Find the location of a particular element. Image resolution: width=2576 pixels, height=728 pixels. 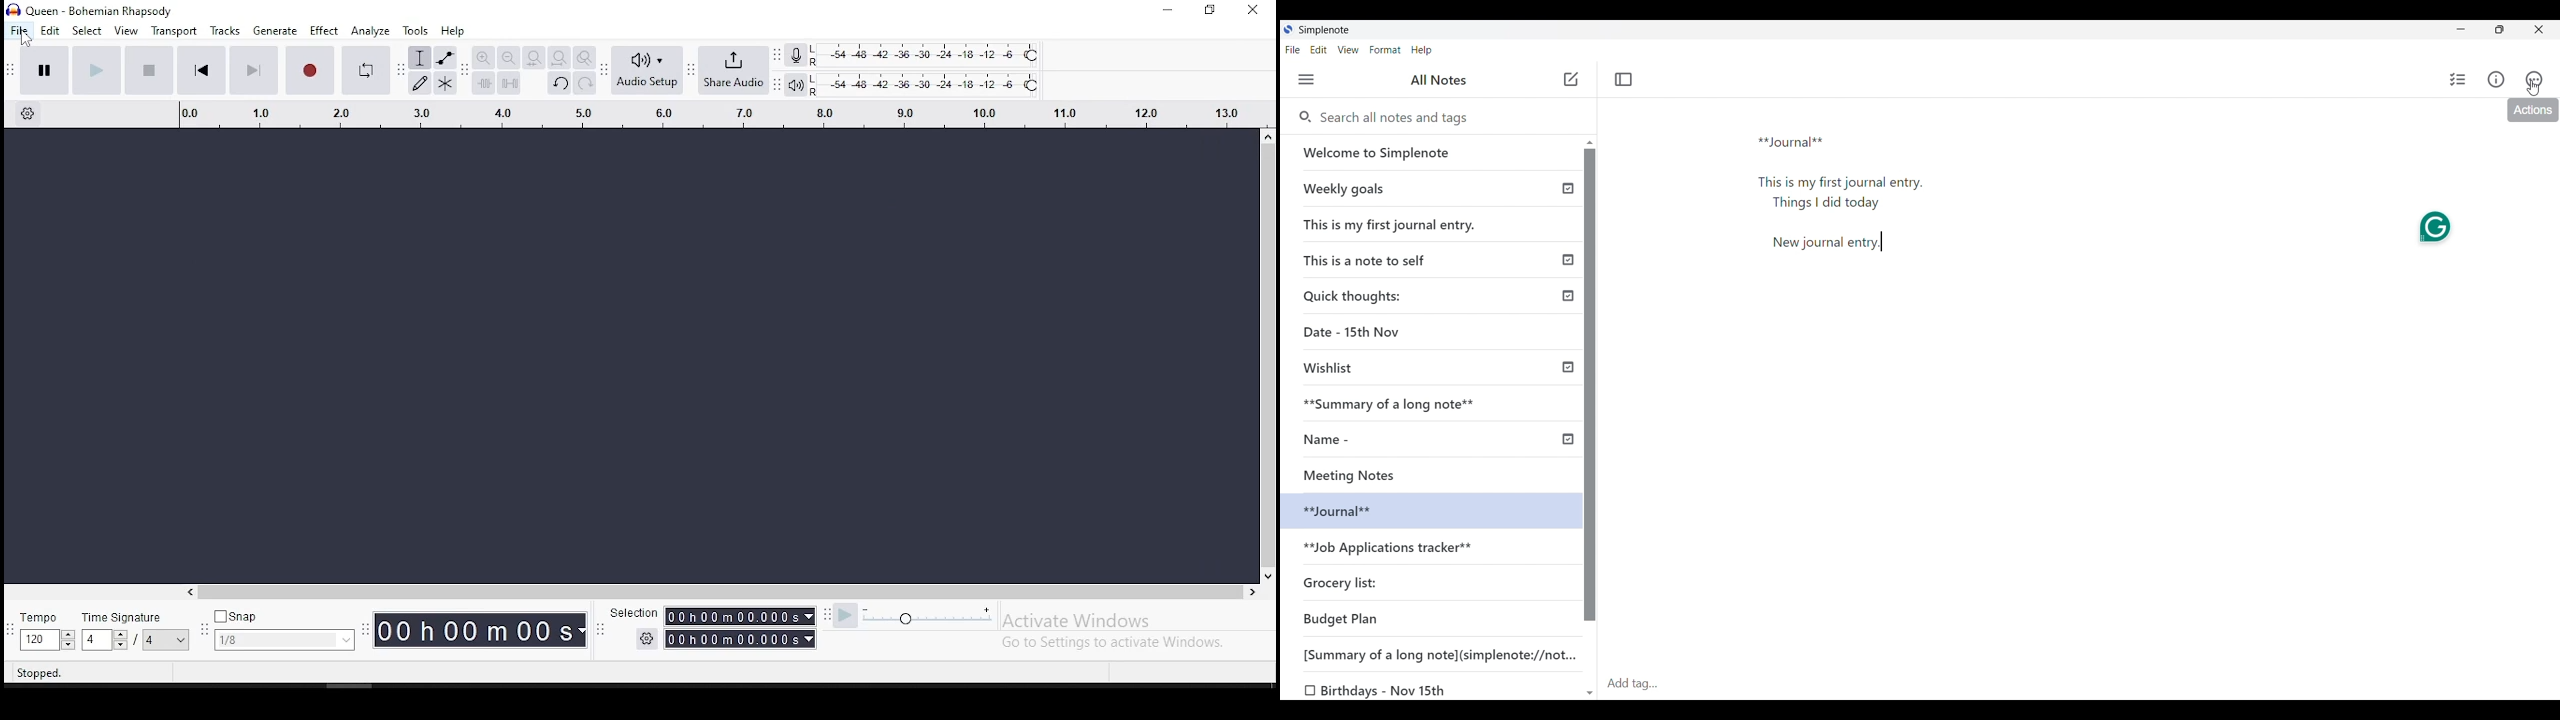

Existing text in current note is located at coordinates (1849, 198).